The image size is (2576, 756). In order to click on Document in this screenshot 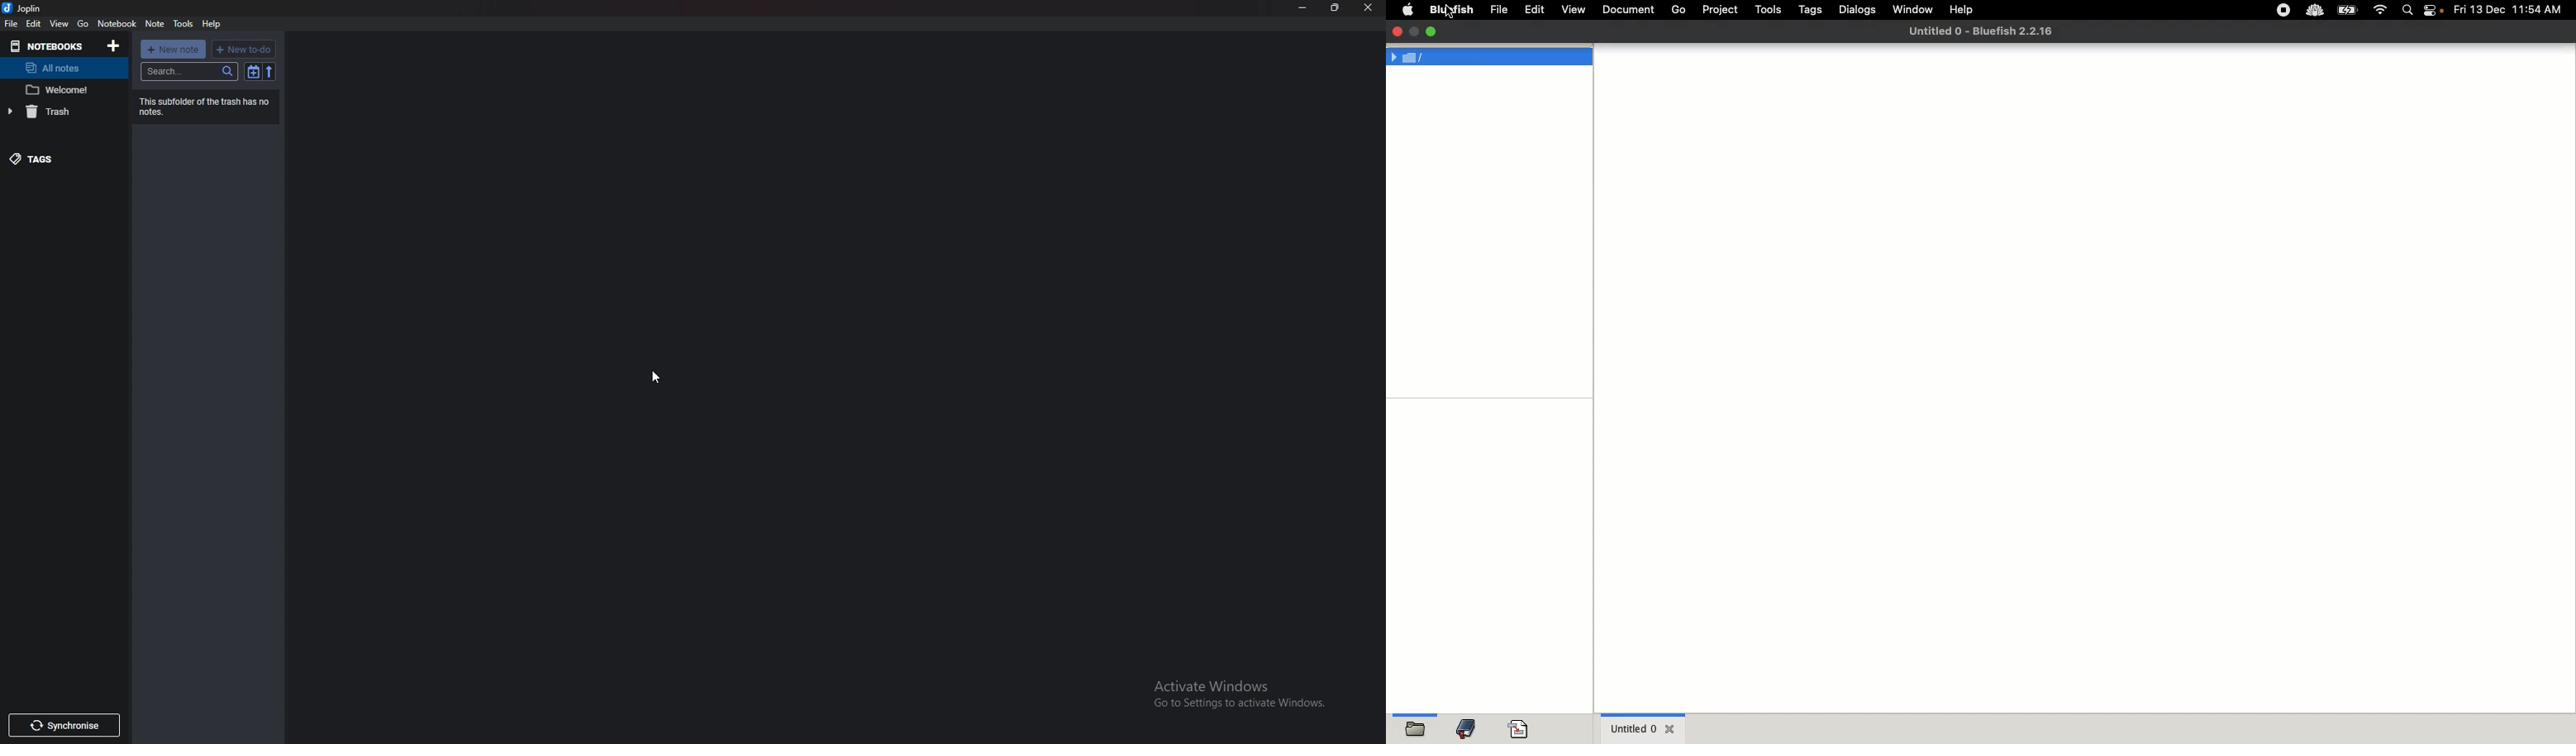, I will do `click(1629, 11)`.